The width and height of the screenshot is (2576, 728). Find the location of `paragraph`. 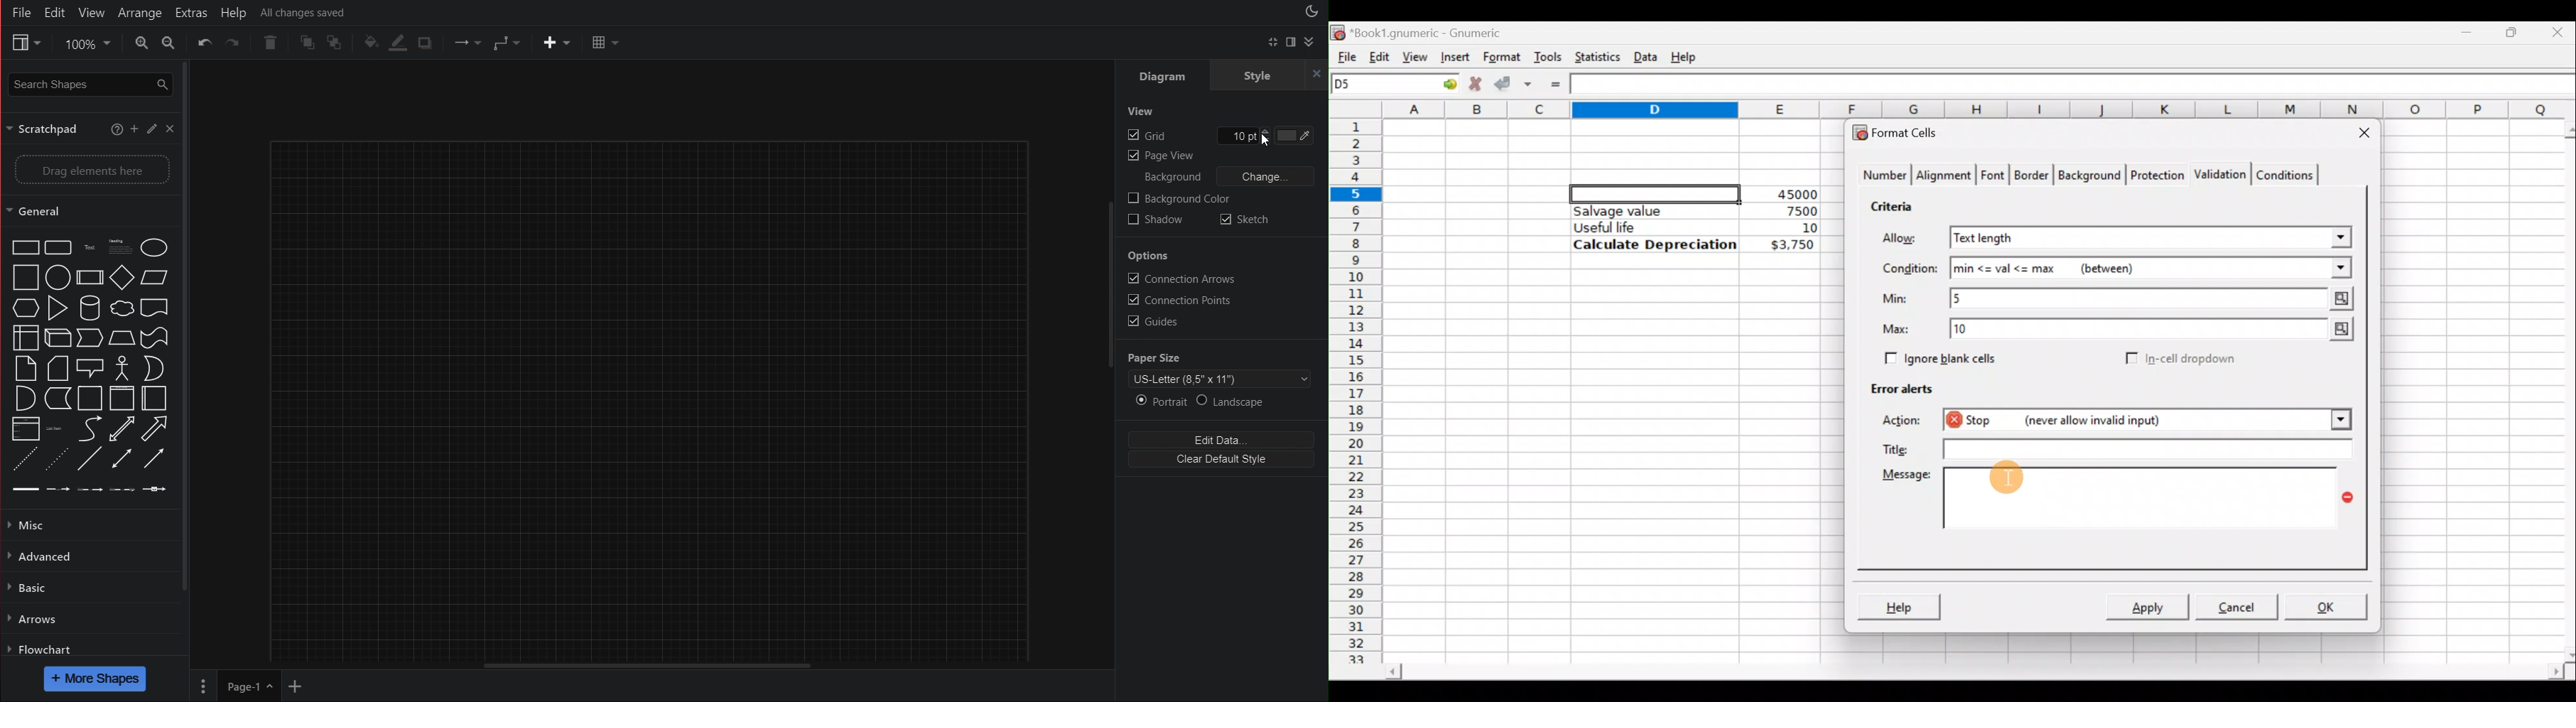

paragraph is located at coordinates (21, 427).